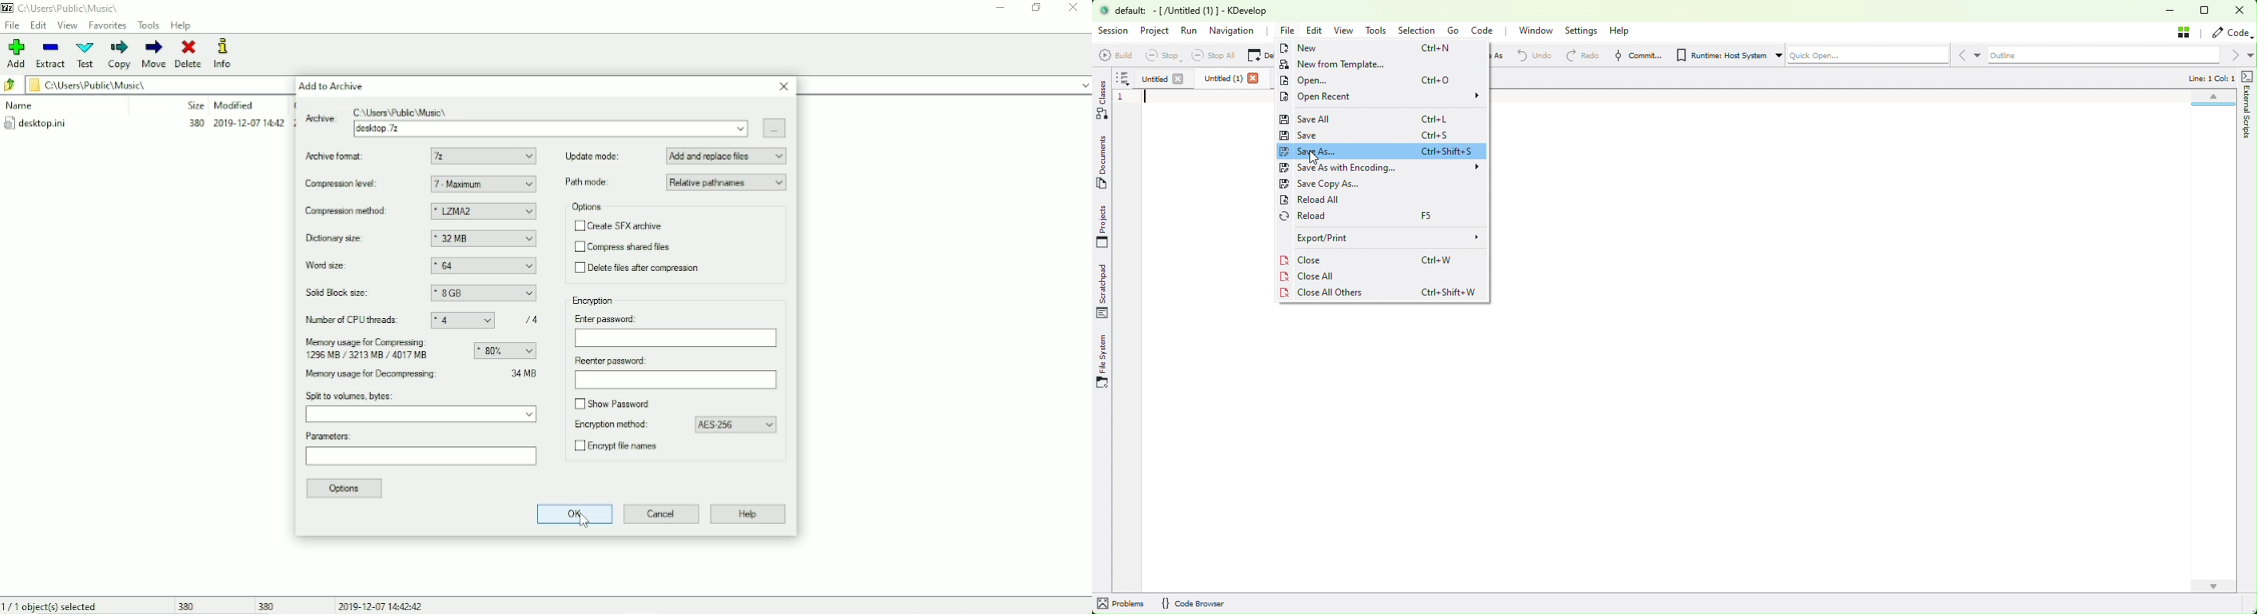 This screenshot has width=2268, height=616. I want to click on Encrypt file names, so click(621, 448).